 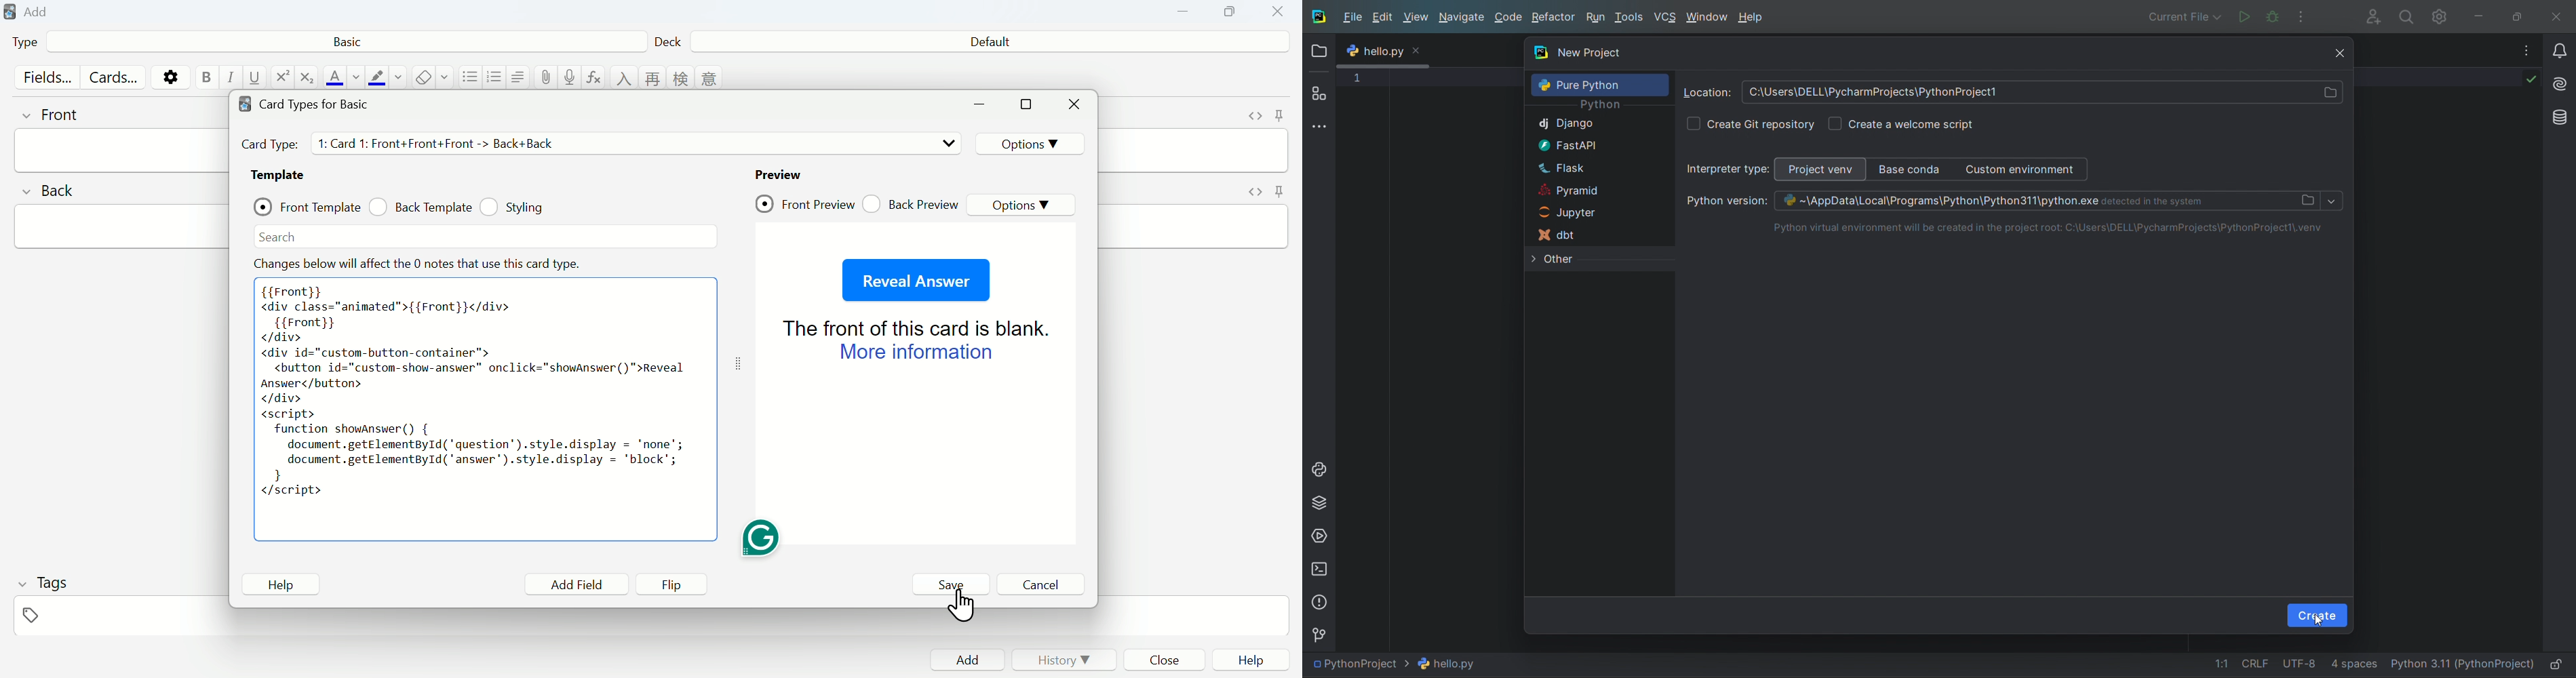 I want to click on Preview, so click(x=779, y=174).